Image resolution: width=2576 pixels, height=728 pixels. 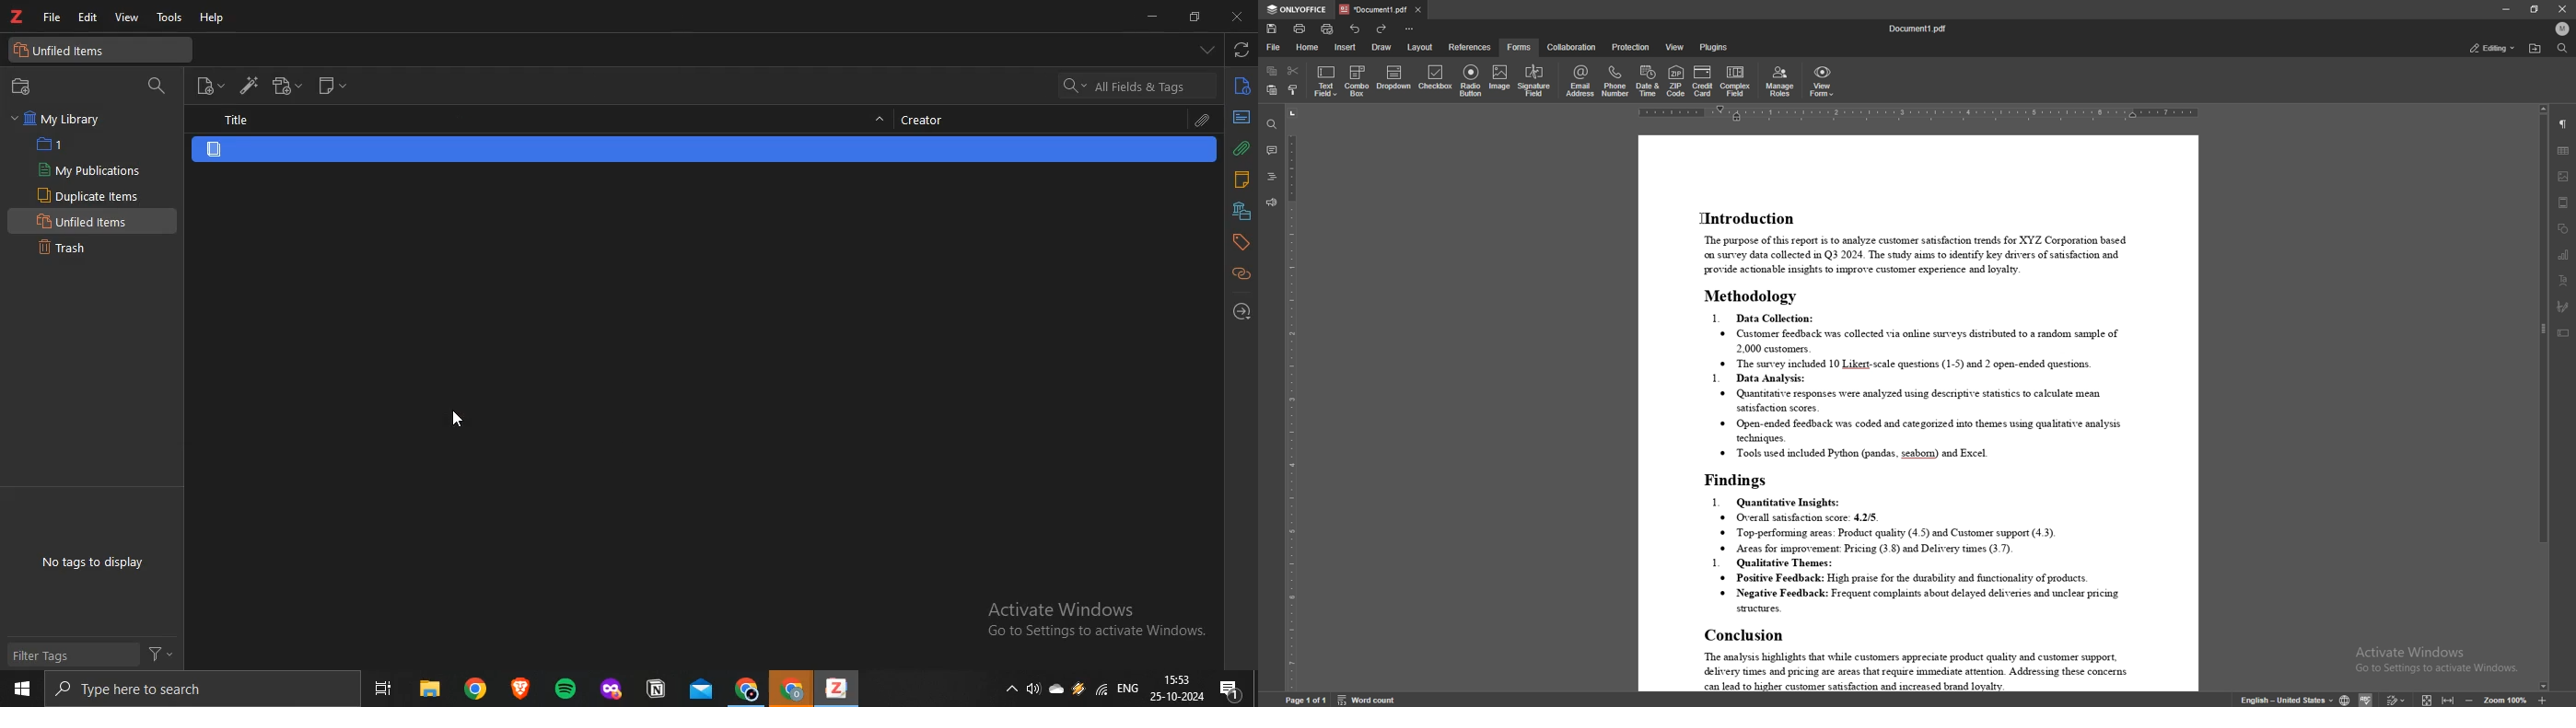 What do you see at coordinates (87, 18) in the screenshot?
I see `edit` at bounding box center [87, 18].